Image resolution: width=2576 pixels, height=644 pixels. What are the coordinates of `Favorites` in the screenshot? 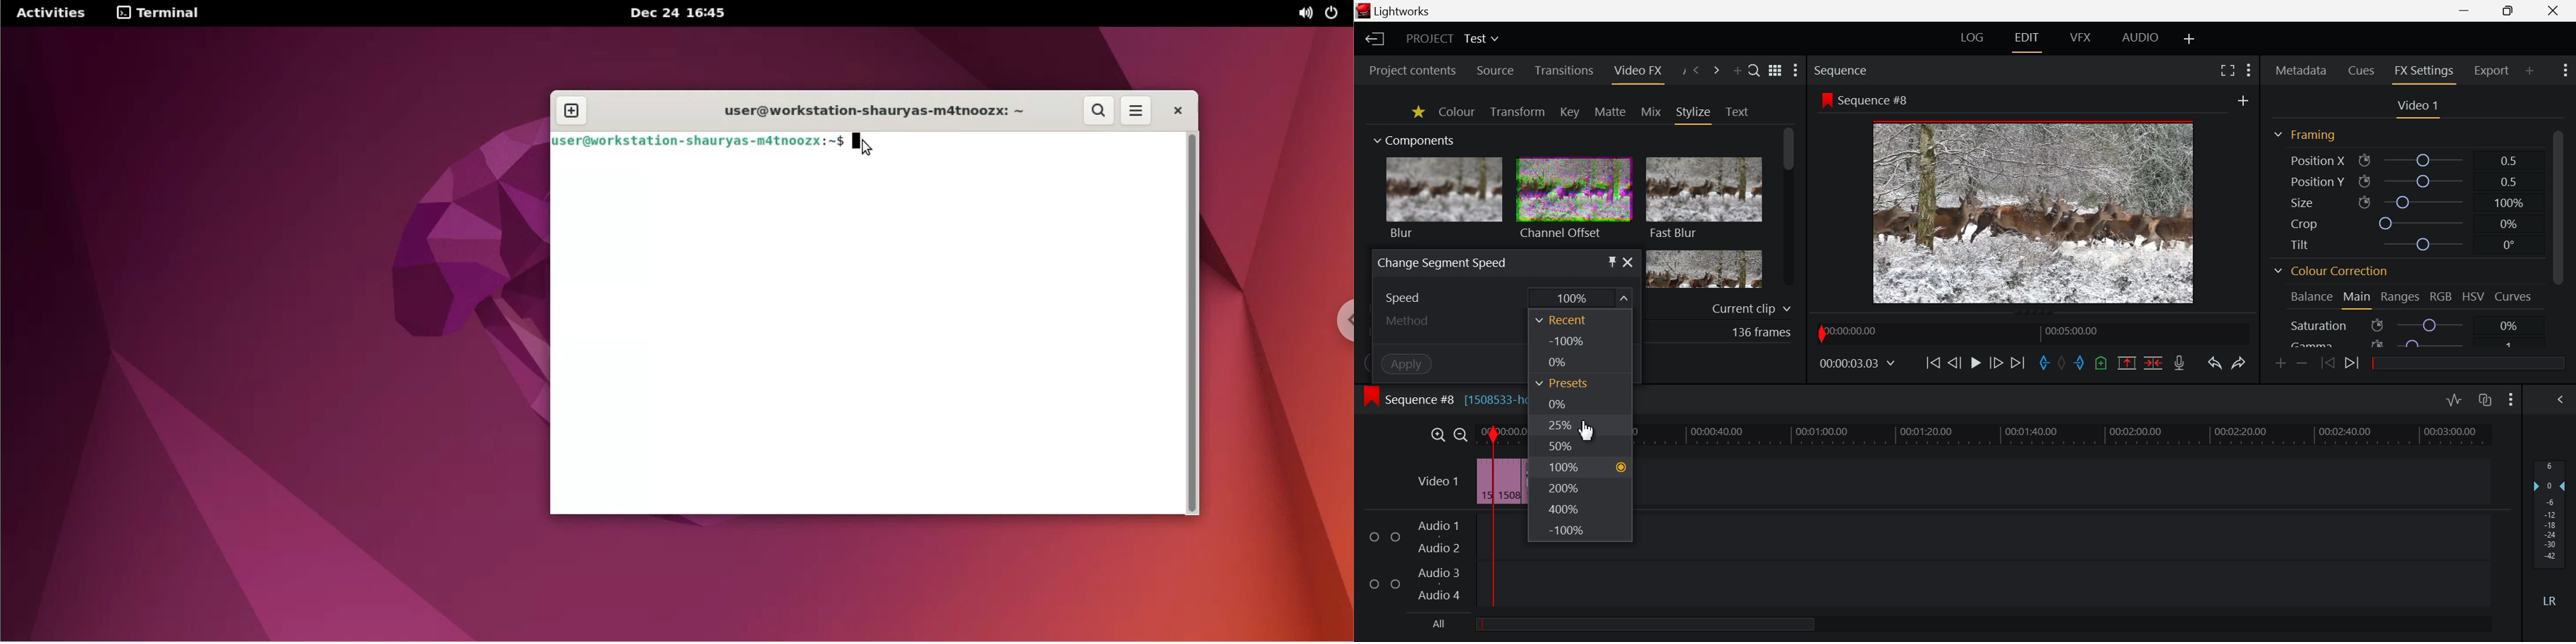 It's located at (1416, 112).